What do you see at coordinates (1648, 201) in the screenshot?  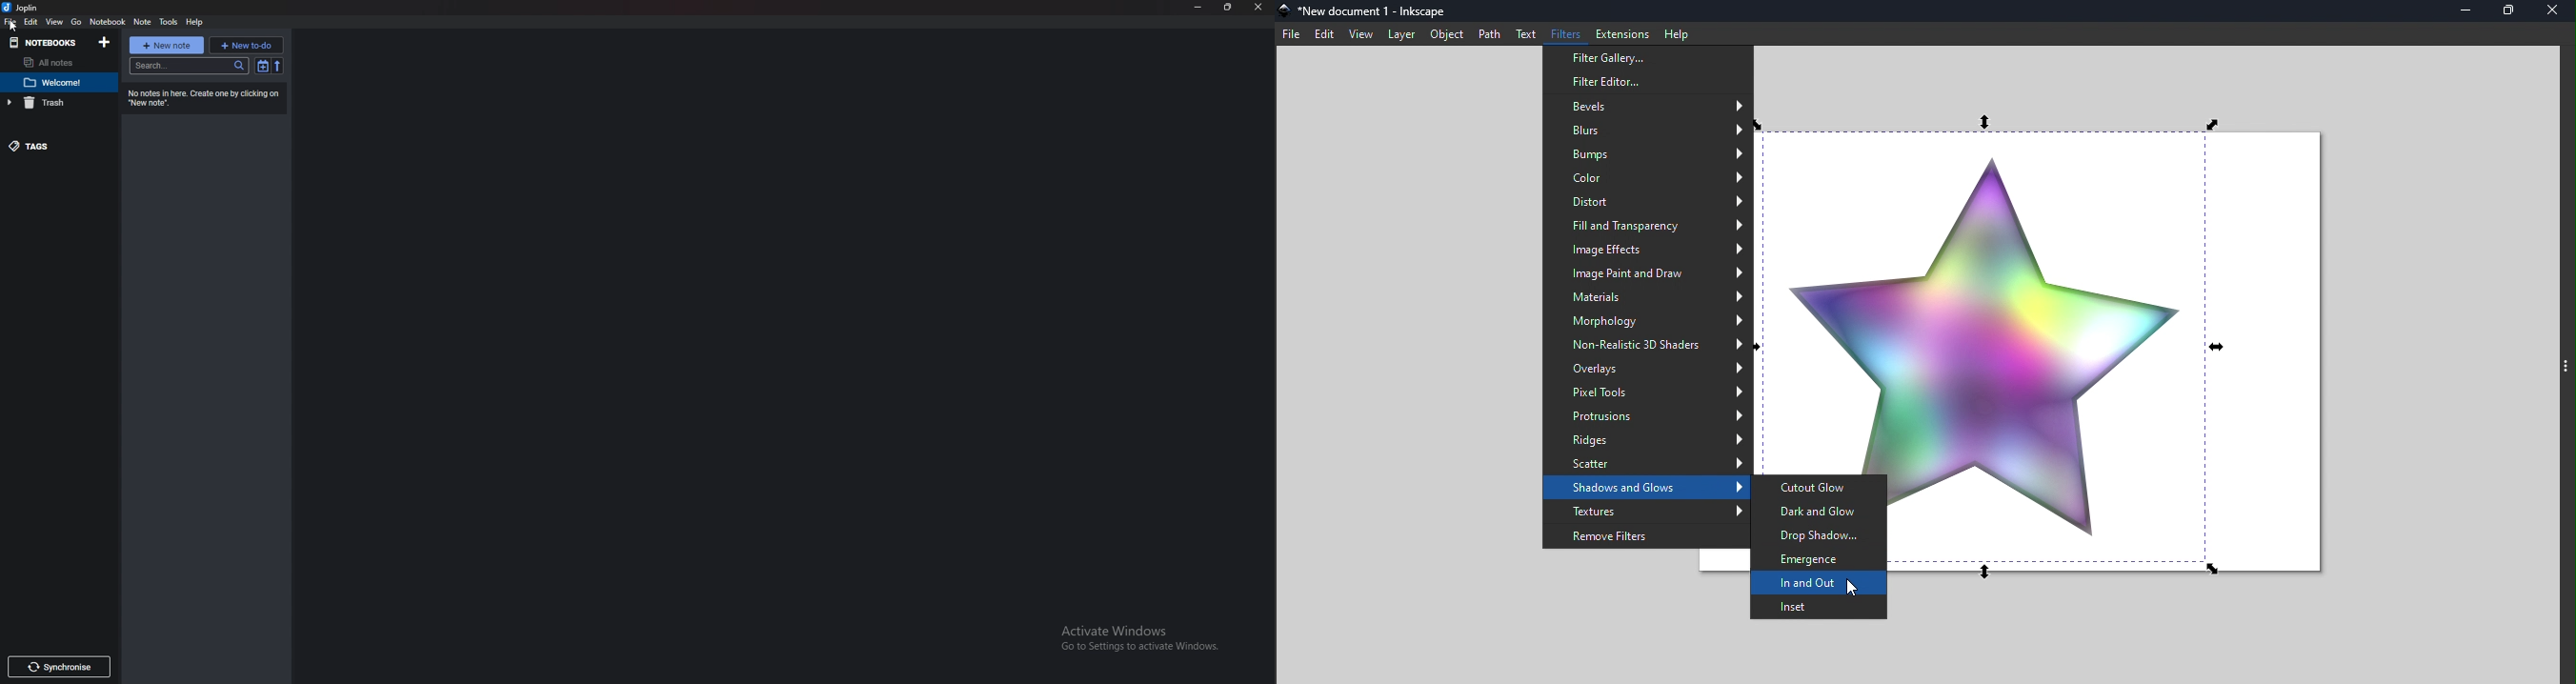 I see `Distort` at bounding box center [1648, 201].